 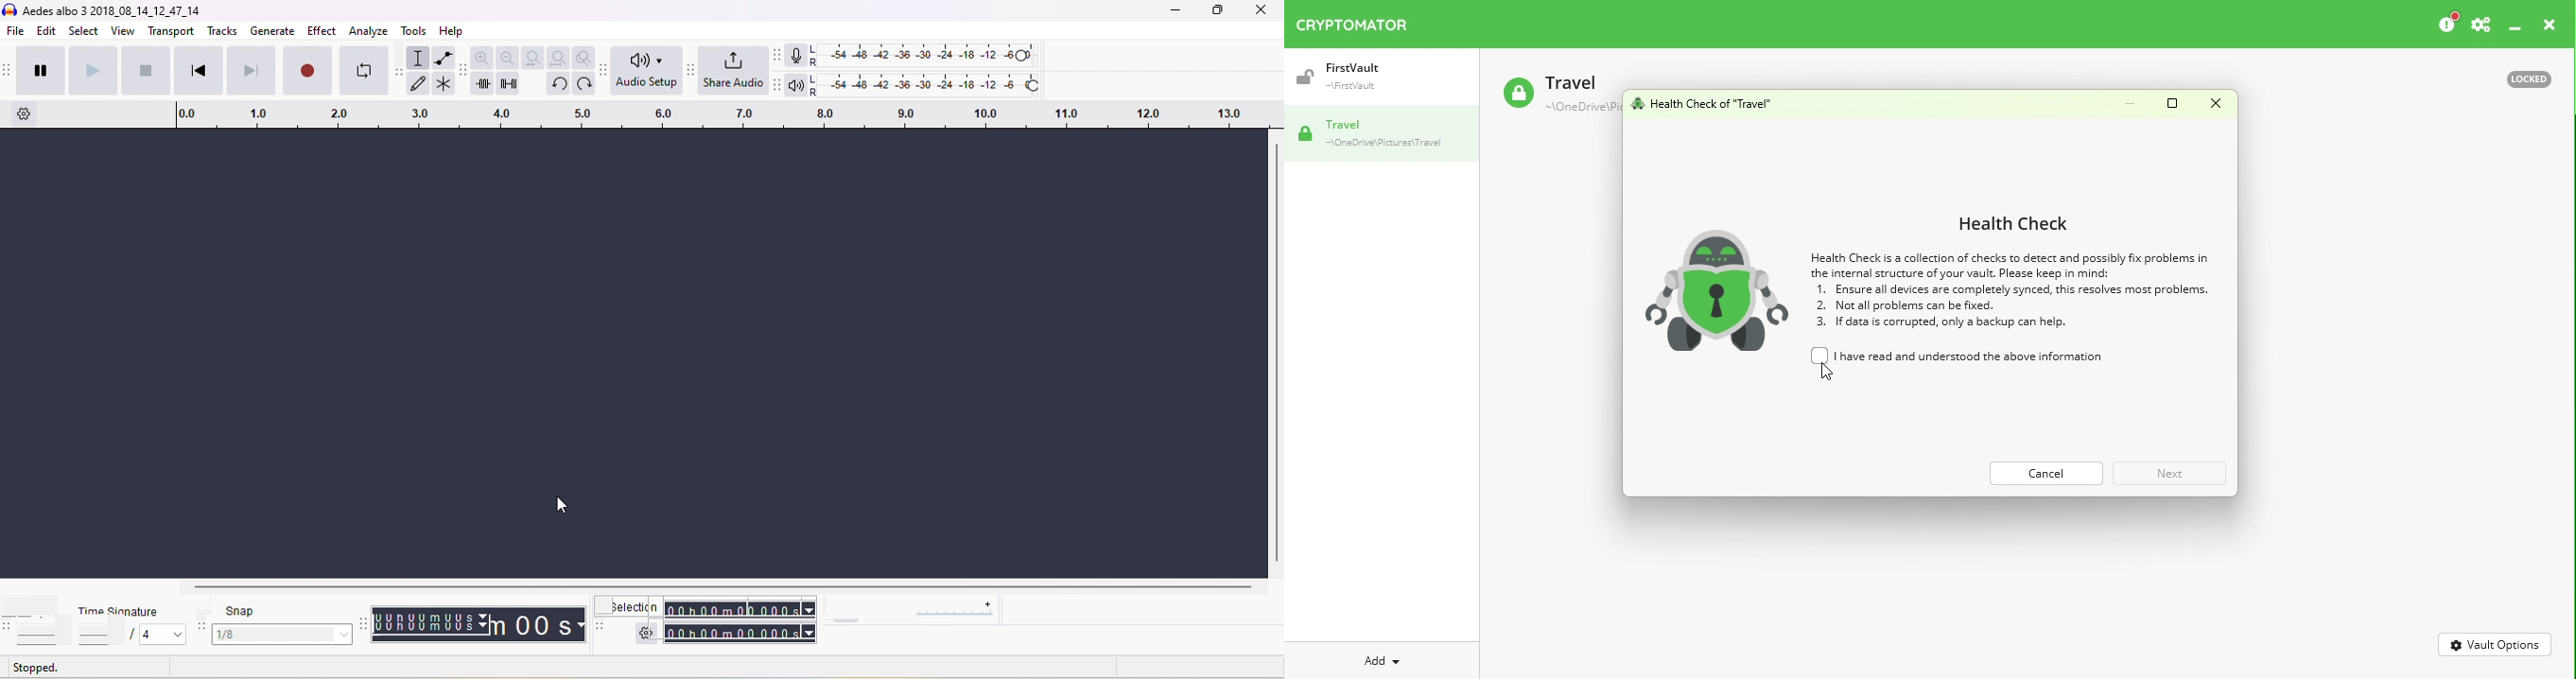 I want to click on tempo, so click(x=38, y=613).